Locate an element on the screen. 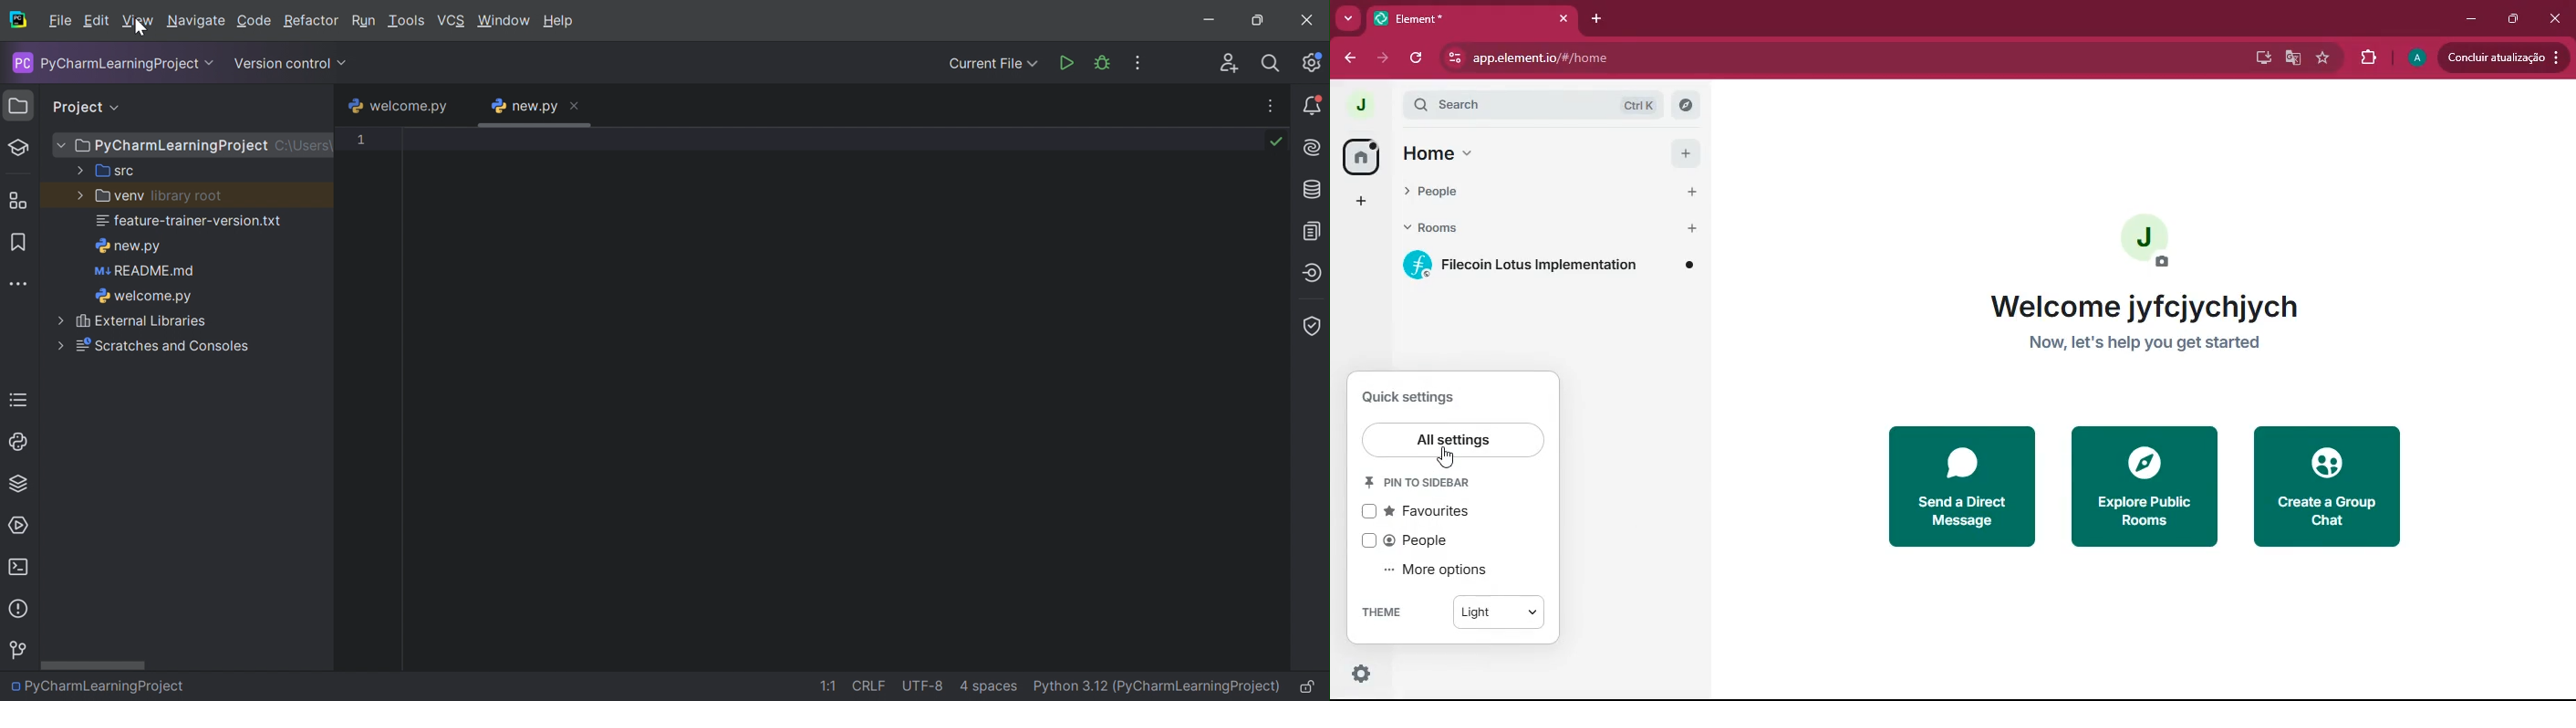 The height and width of the screenshot is (728, 2576). Project is located at coordinates (77, 105).